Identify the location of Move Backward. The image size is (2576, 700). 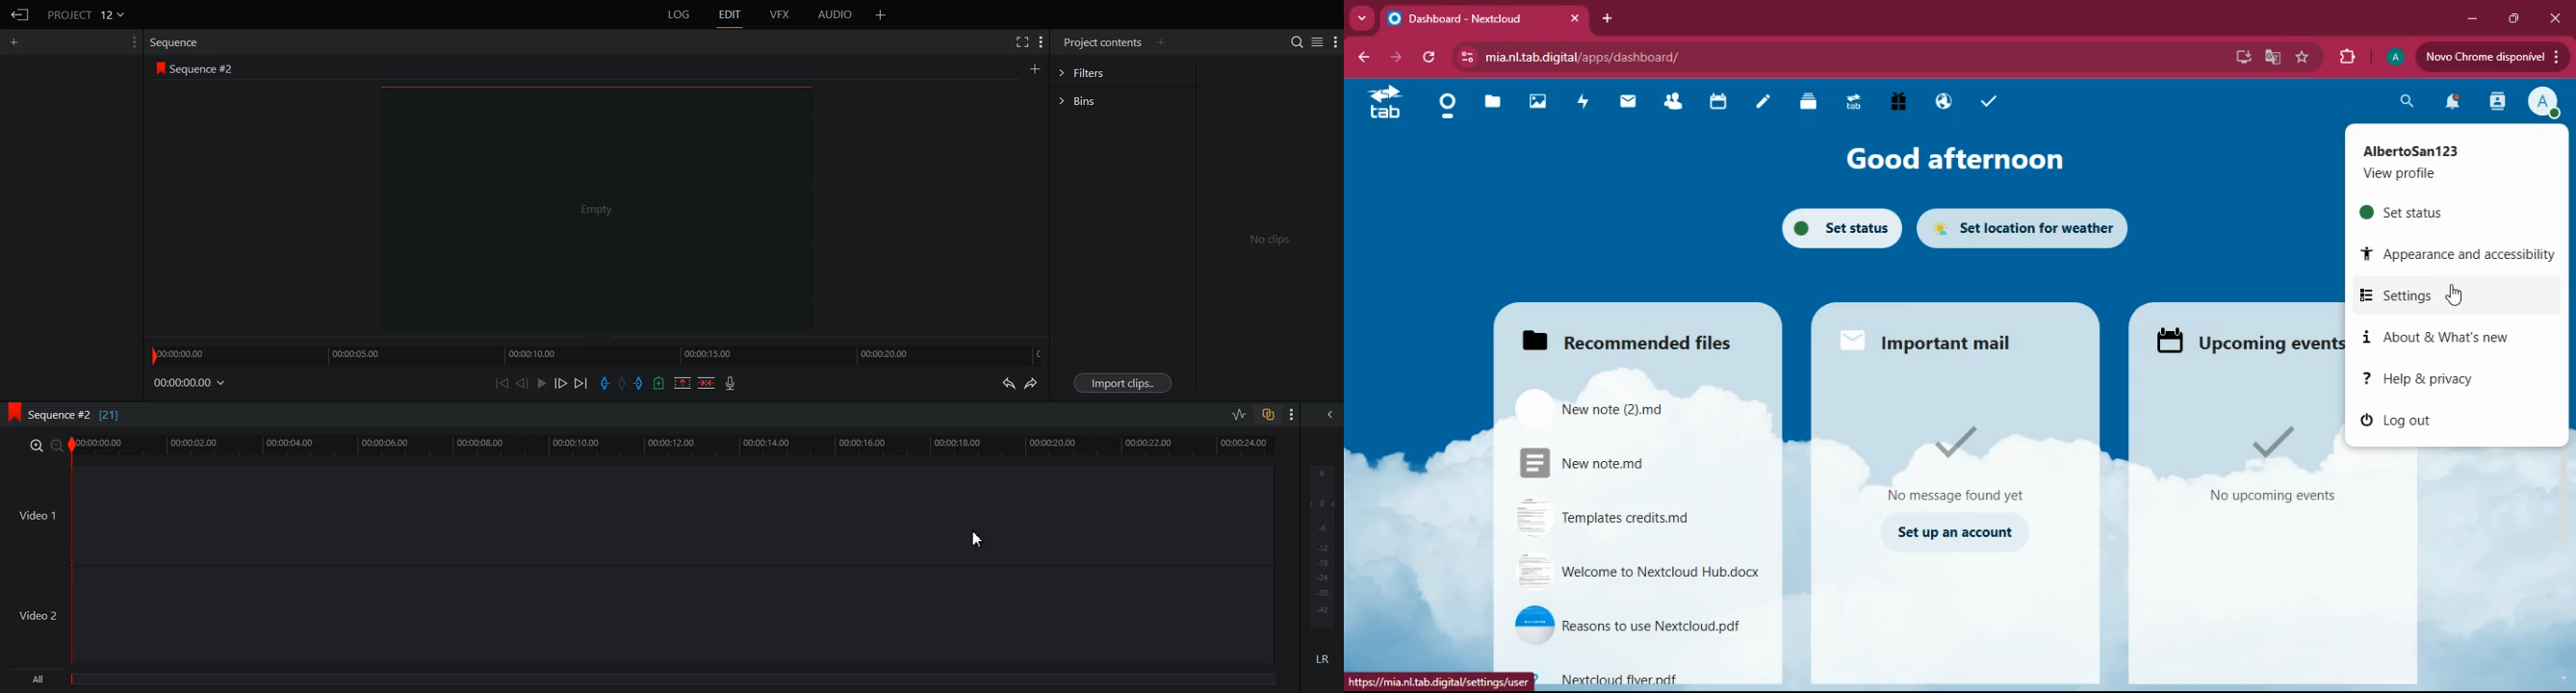
(503, 382).